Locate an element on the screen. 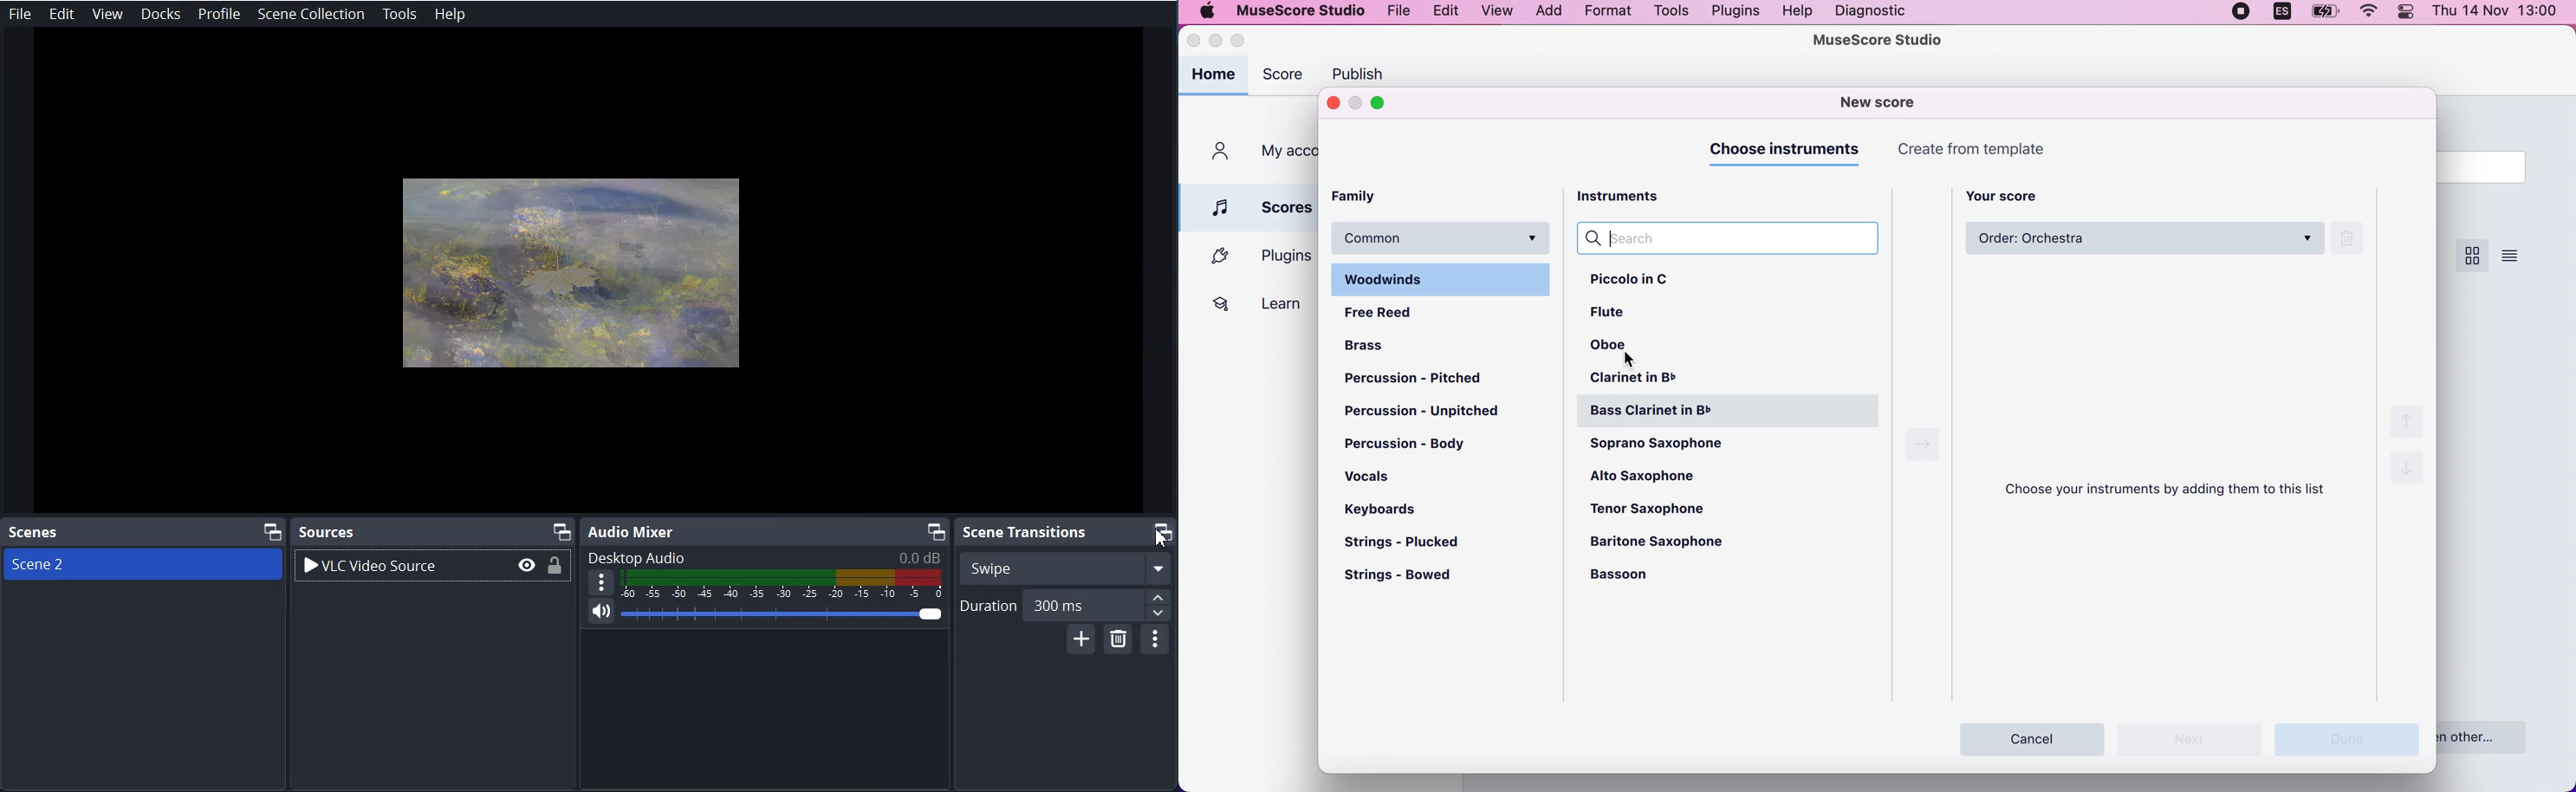  your score is located at coordinates (2011, 195).